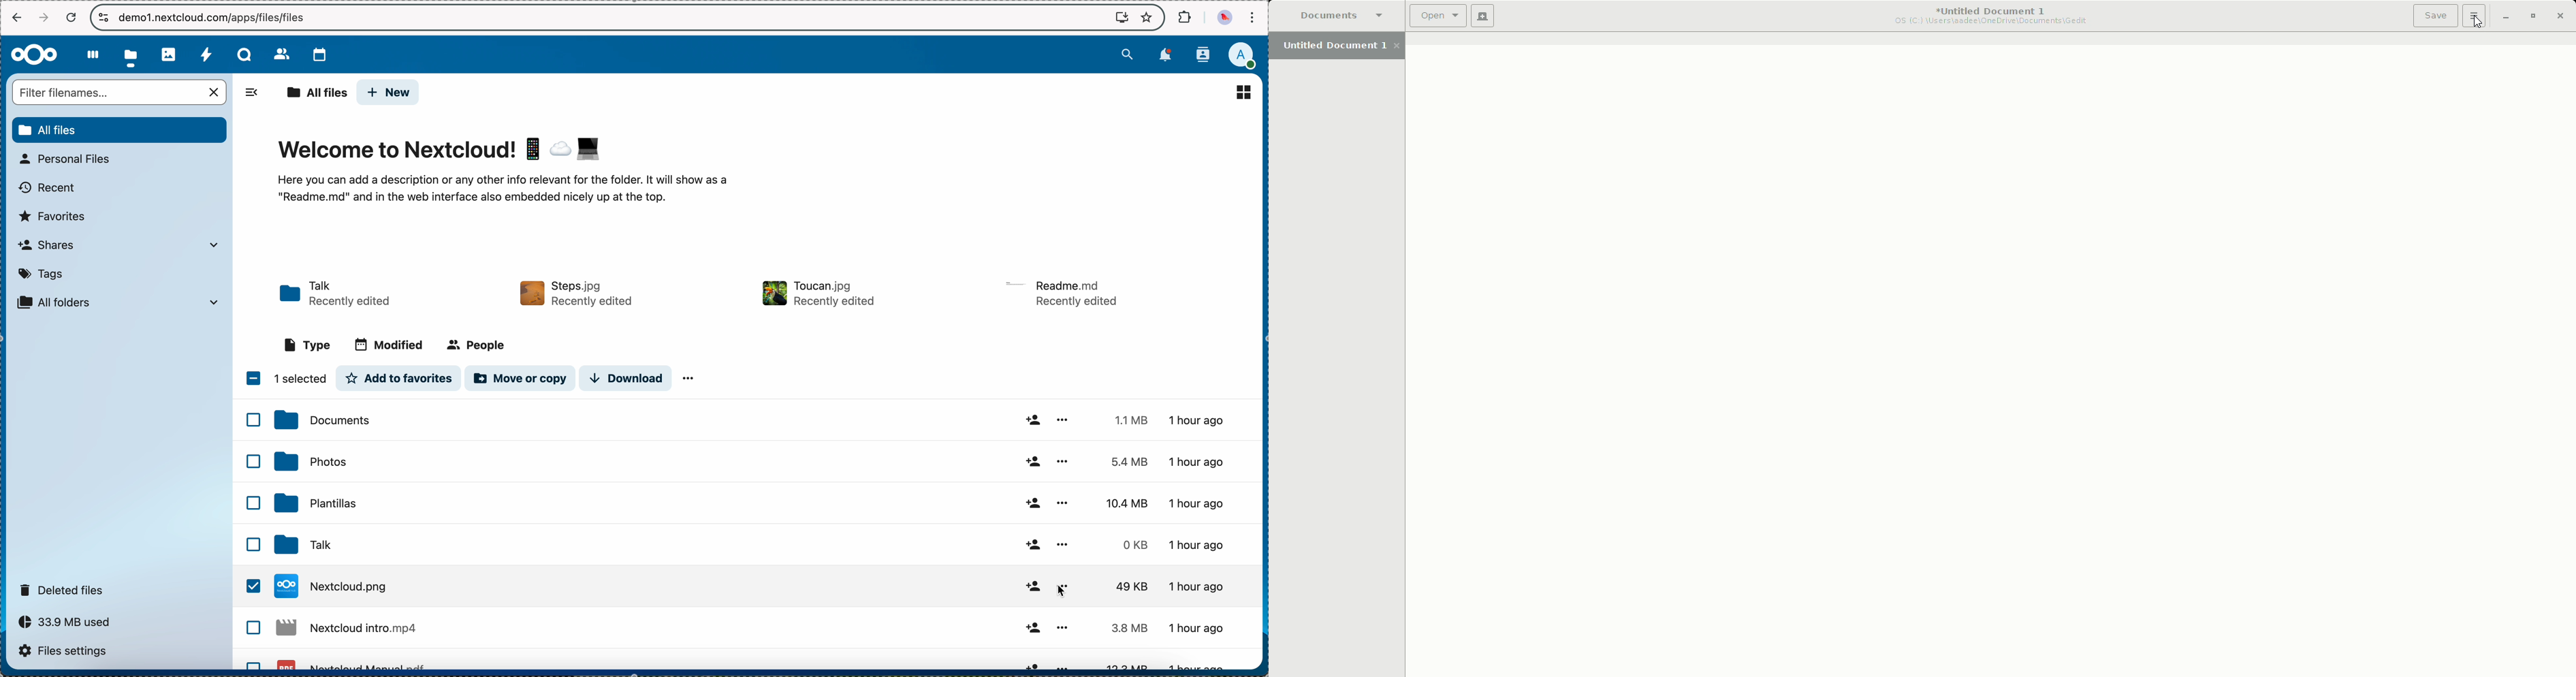 The height and width of the screenshot is (700, 2576). I want to click on install Nextcloud, so click(1122, 19).